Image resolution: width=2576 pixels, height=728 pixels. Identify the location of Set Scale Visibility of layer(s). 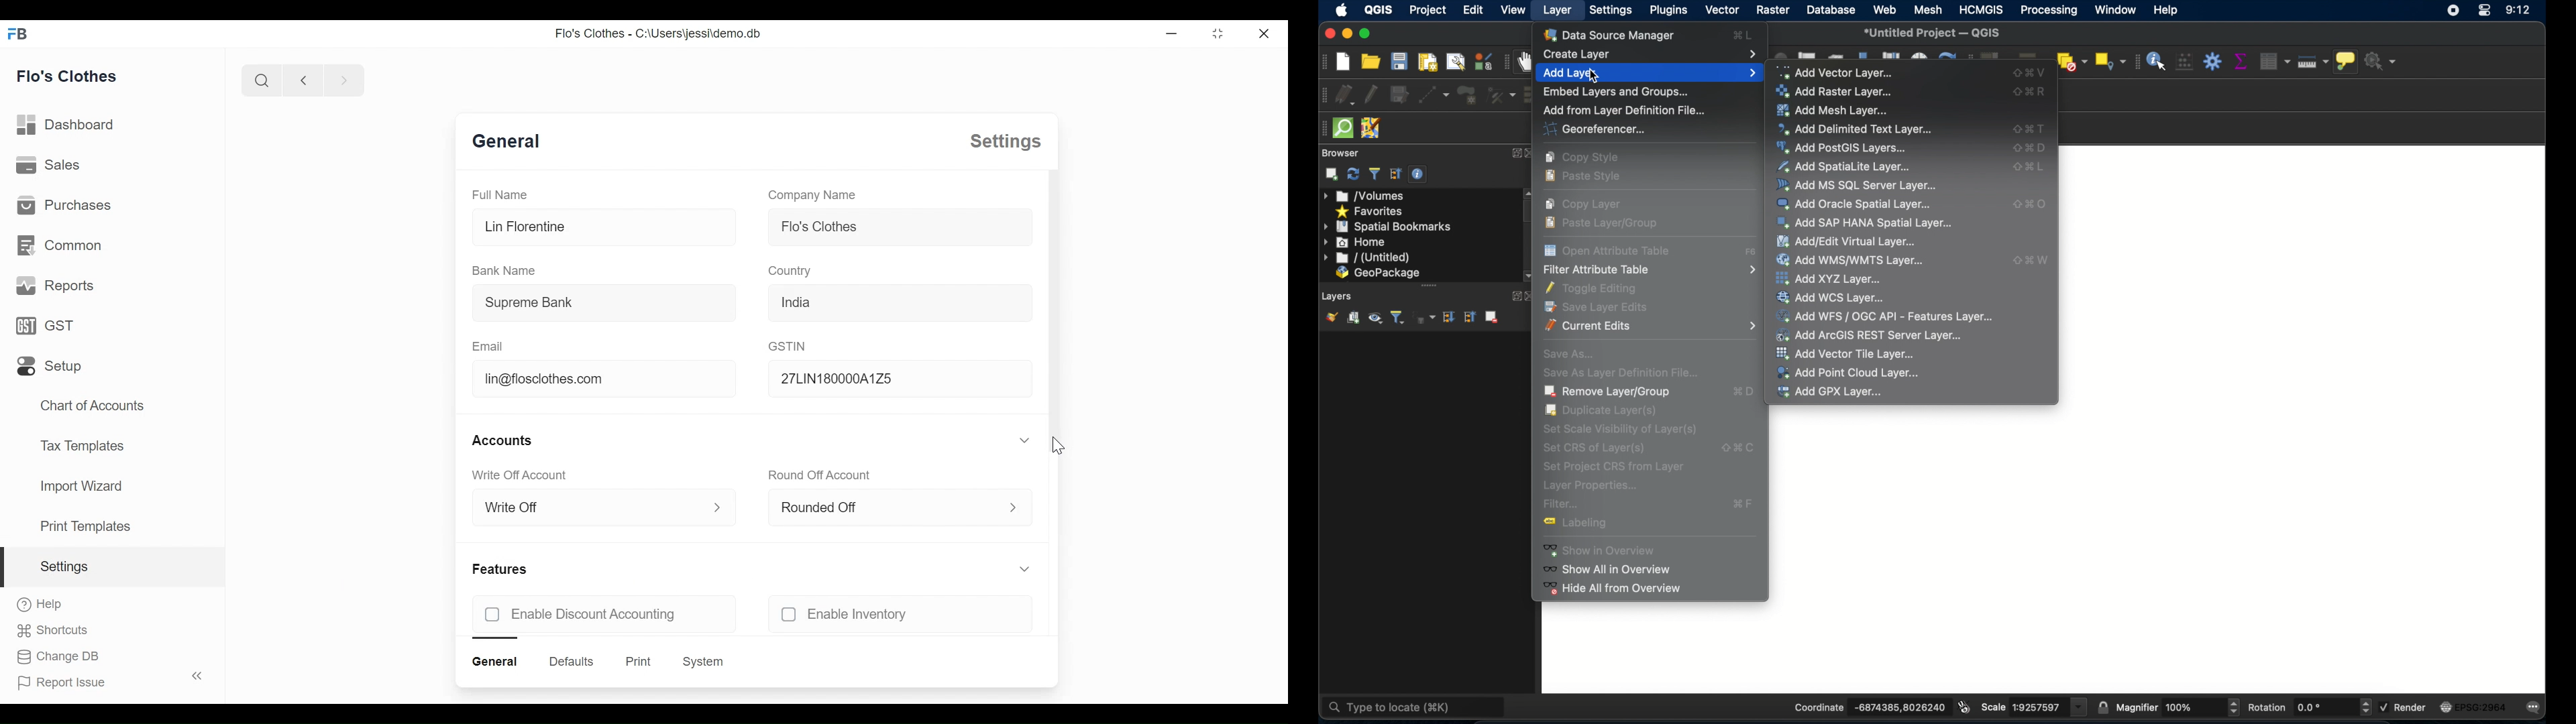
(1654, 430).